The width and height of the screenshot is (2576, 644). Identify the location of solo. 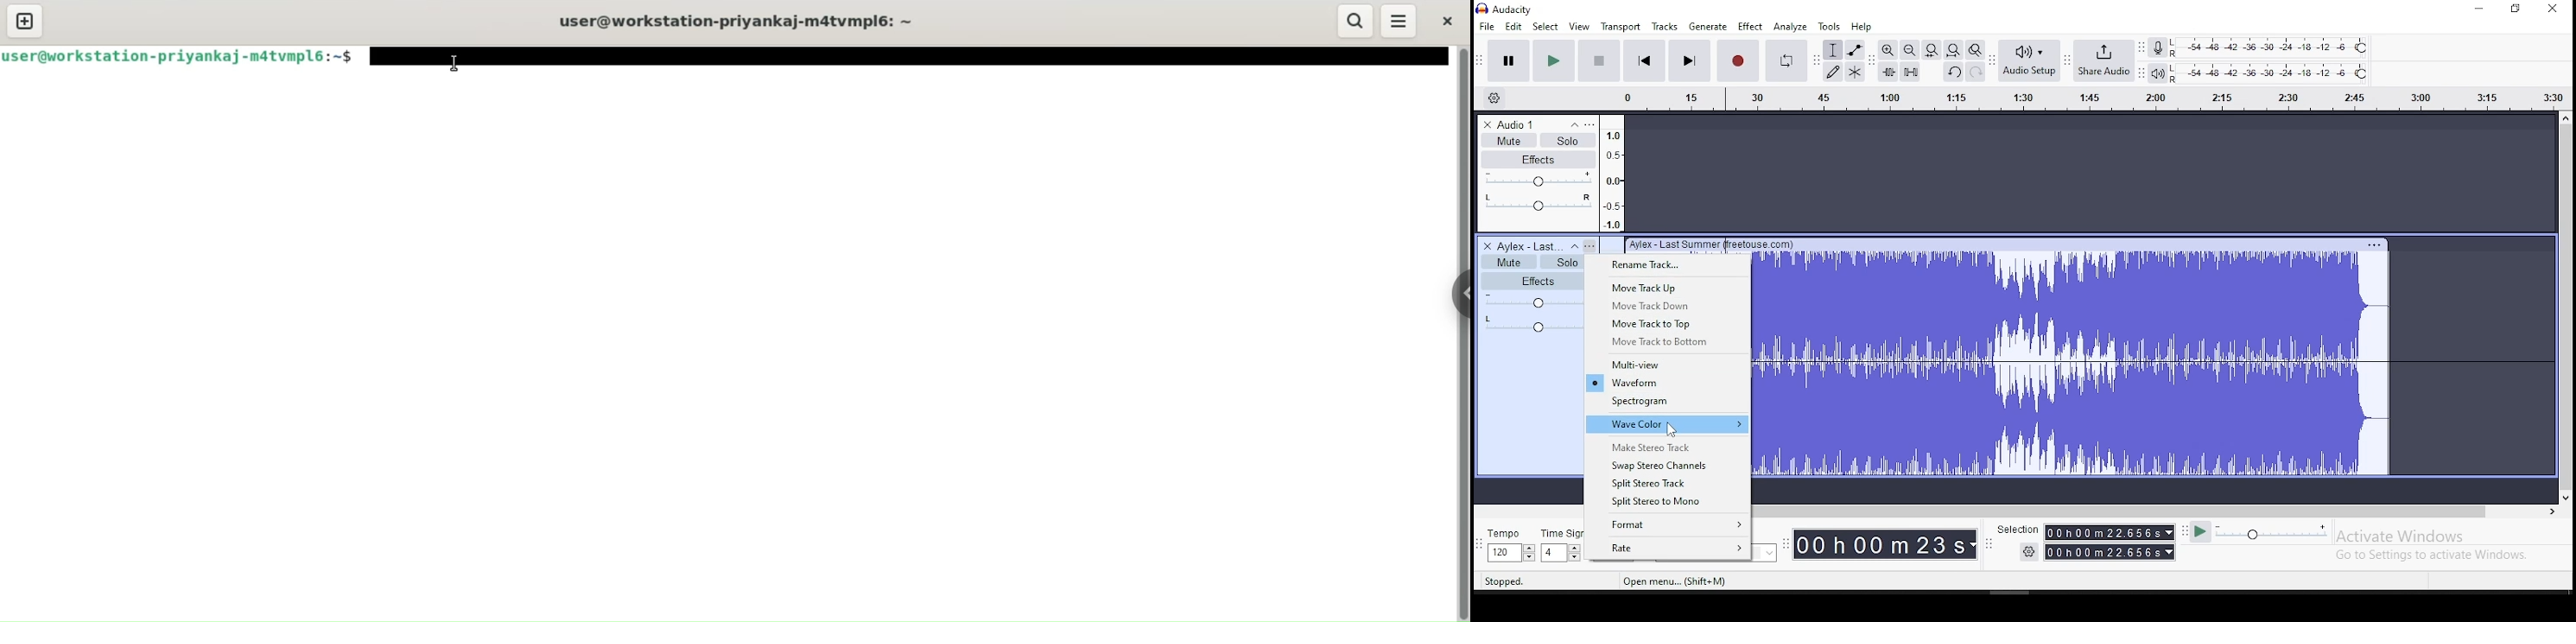
(1568, 139).